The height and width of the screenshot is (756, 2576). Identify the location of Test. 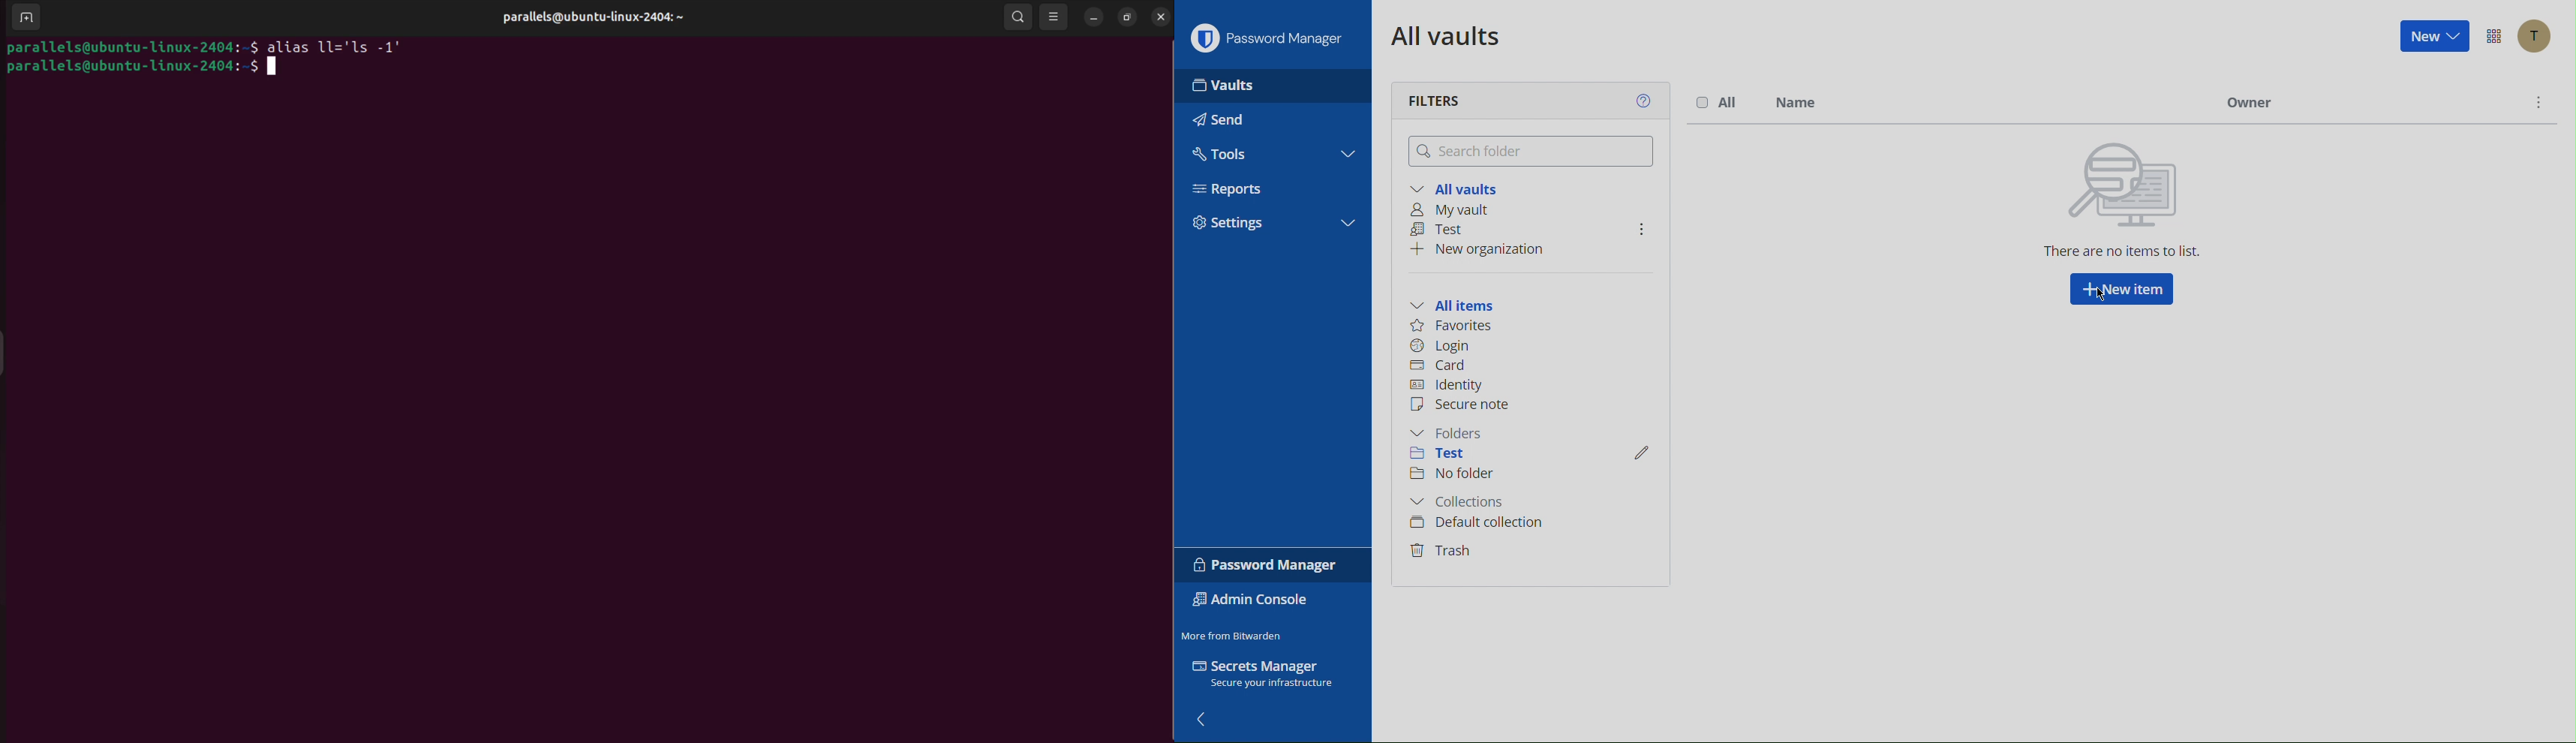
(1442, 454).